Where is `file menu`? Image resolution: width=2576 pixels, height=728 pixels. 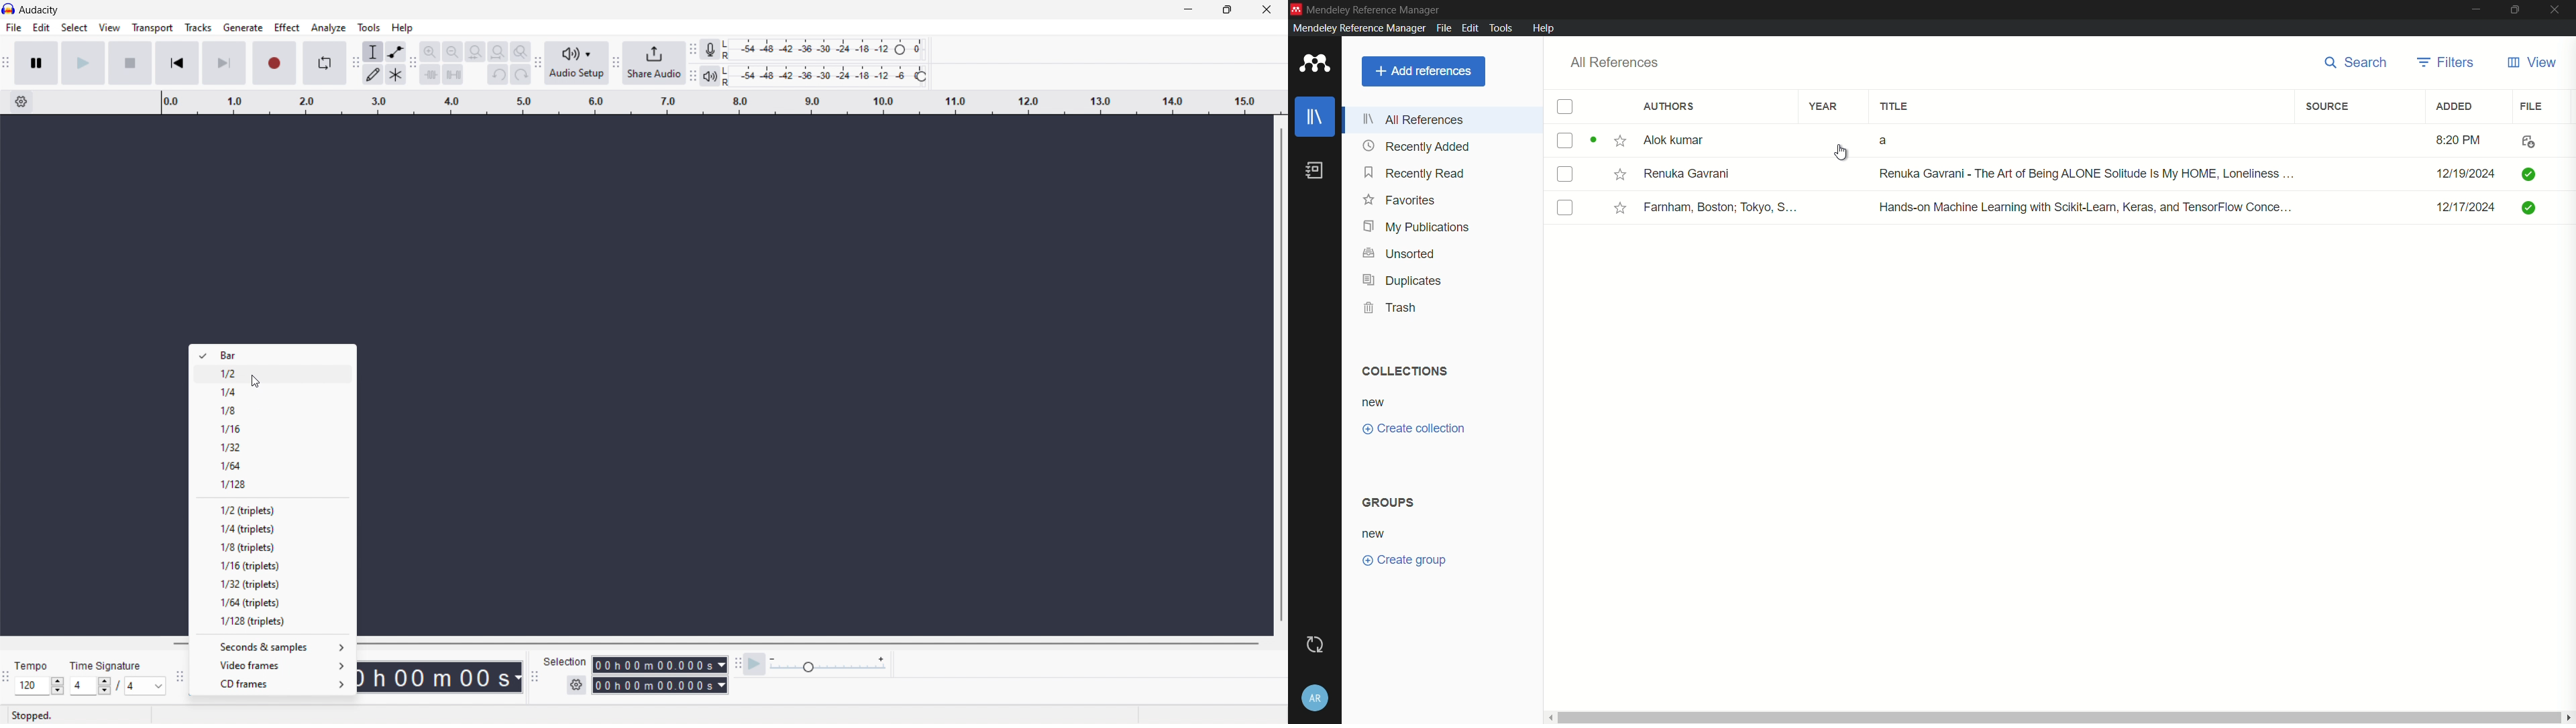
file menu is located at coordinates (1442, 27).